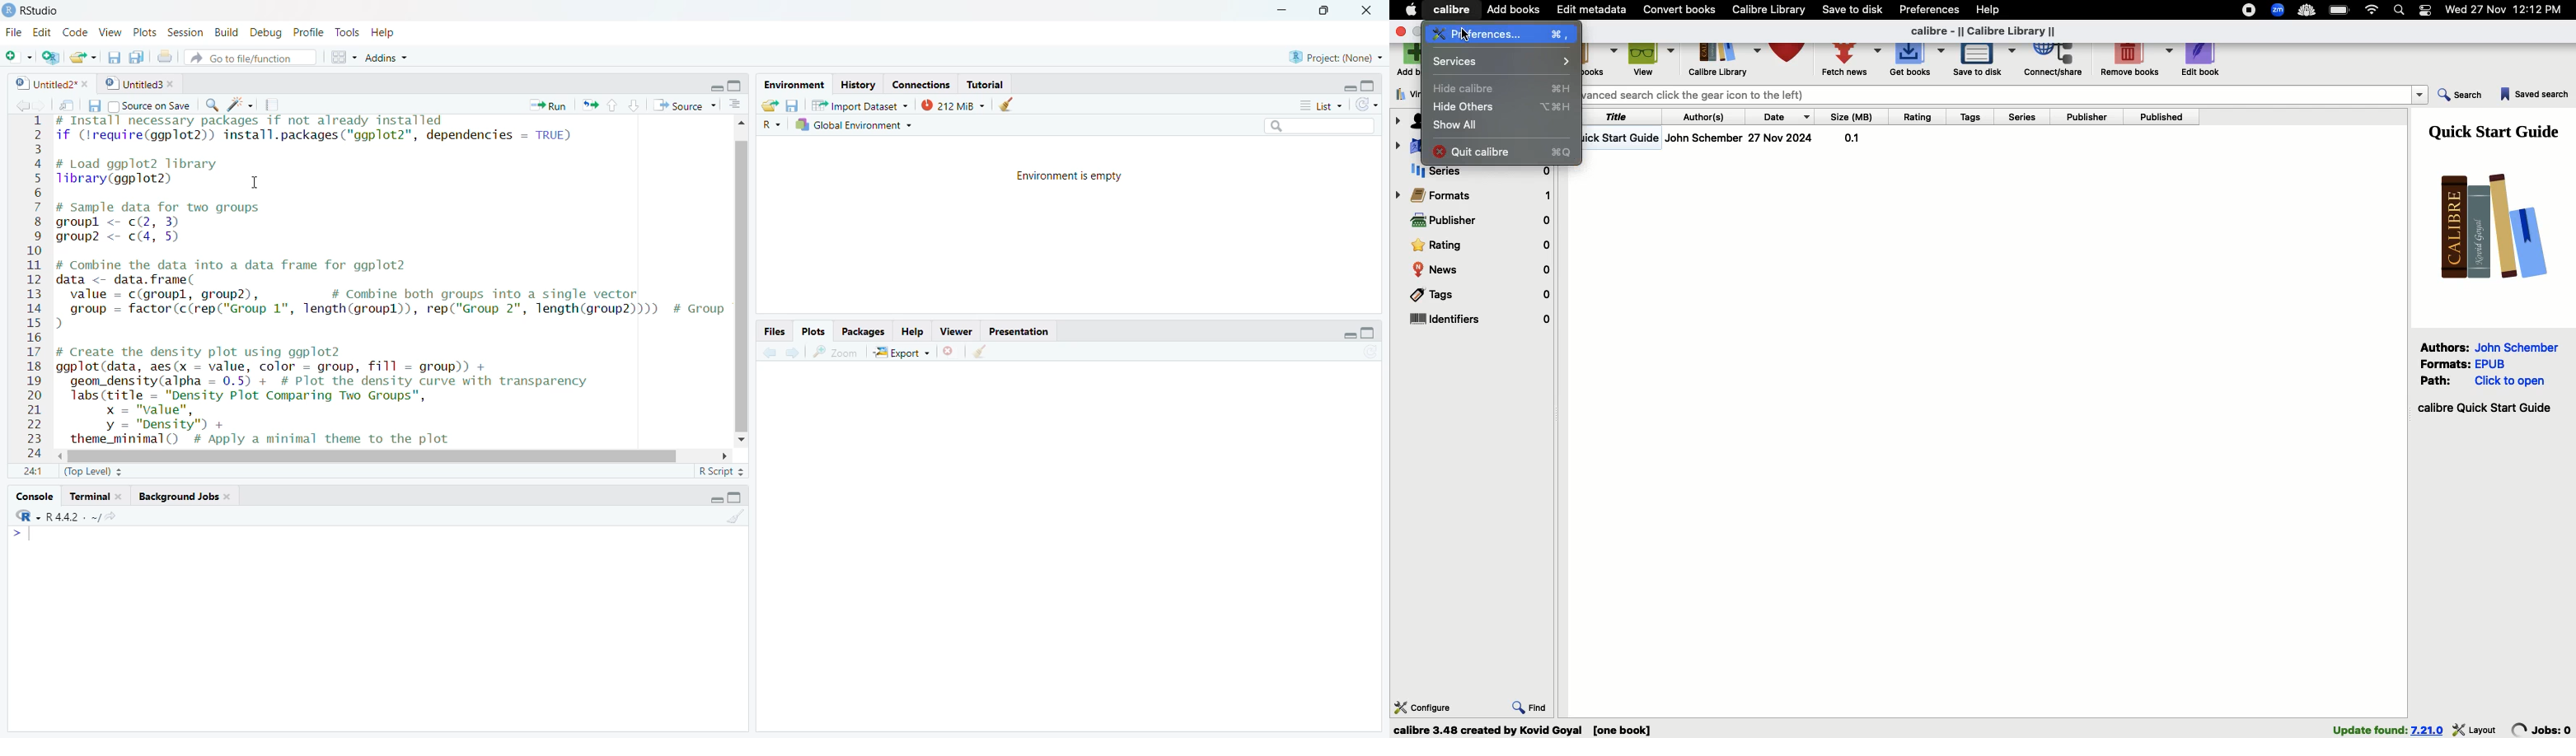  I want to click on Preferences, so click(1931, 8).